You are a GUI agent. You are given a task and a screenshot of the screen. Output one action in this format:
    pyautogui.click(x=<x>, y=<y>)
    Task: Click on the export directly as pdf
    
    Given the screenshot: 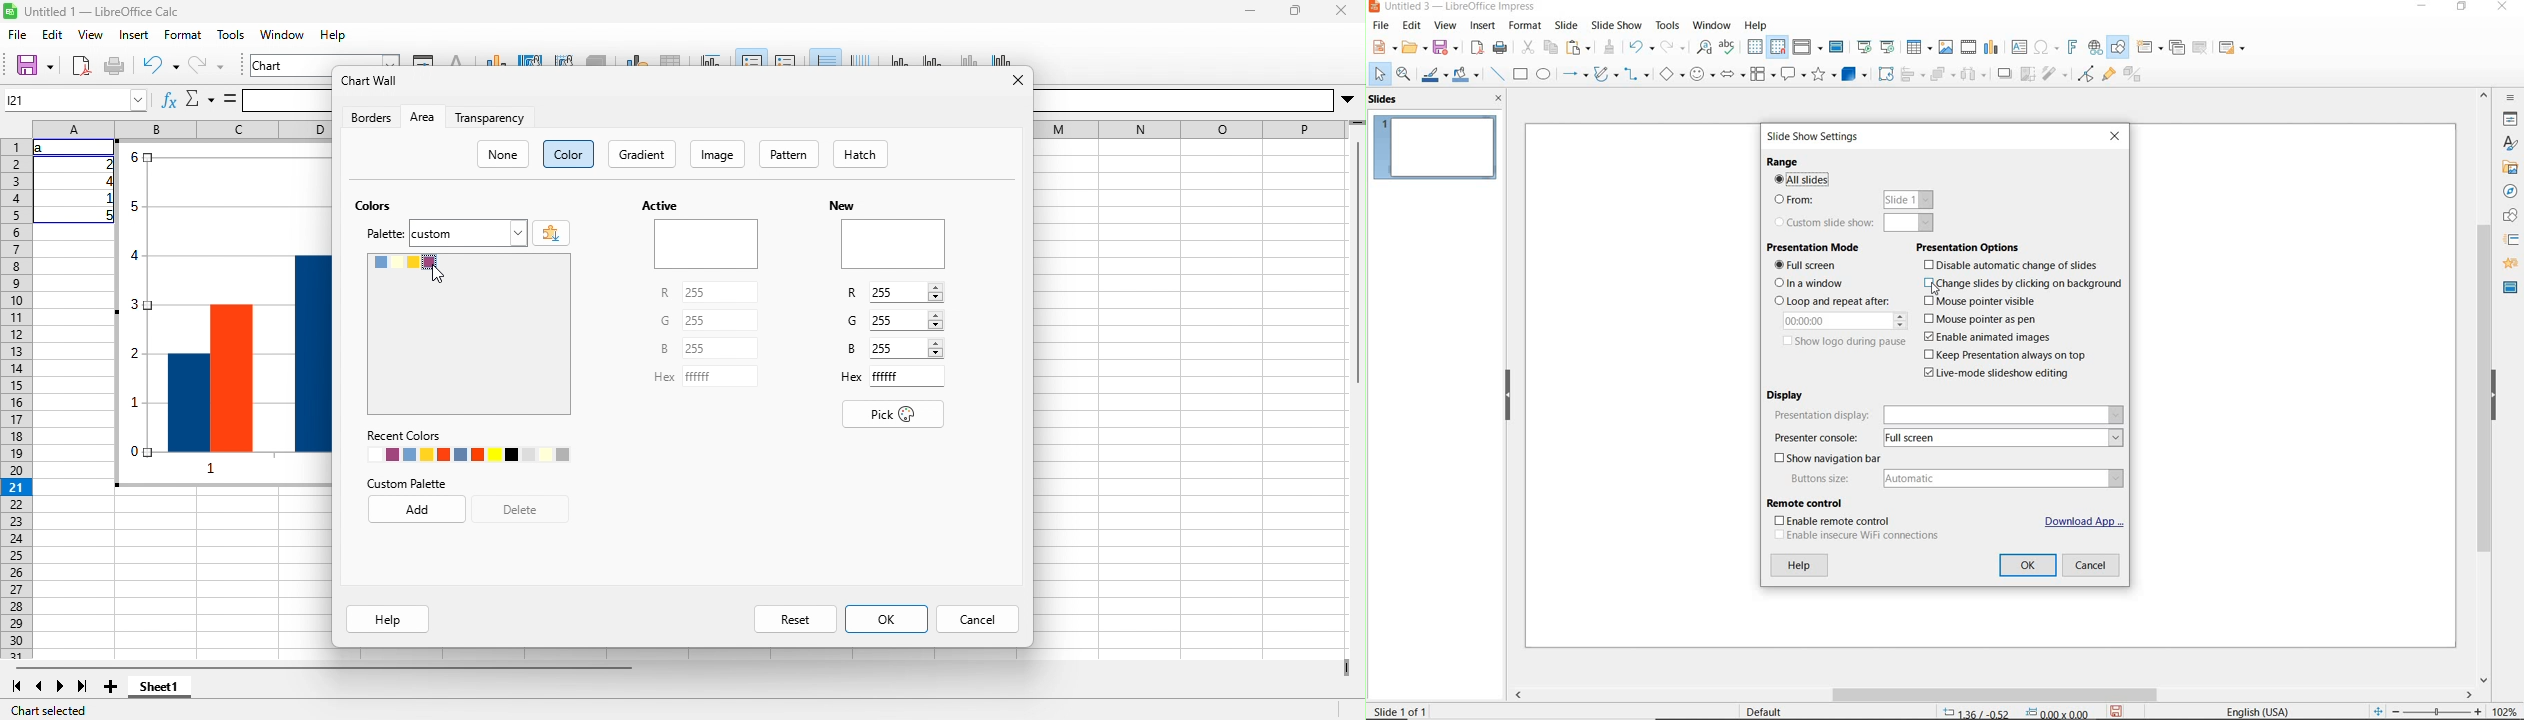 What is the action you would take?
    pyautogui.click(x=81, y=66)
    